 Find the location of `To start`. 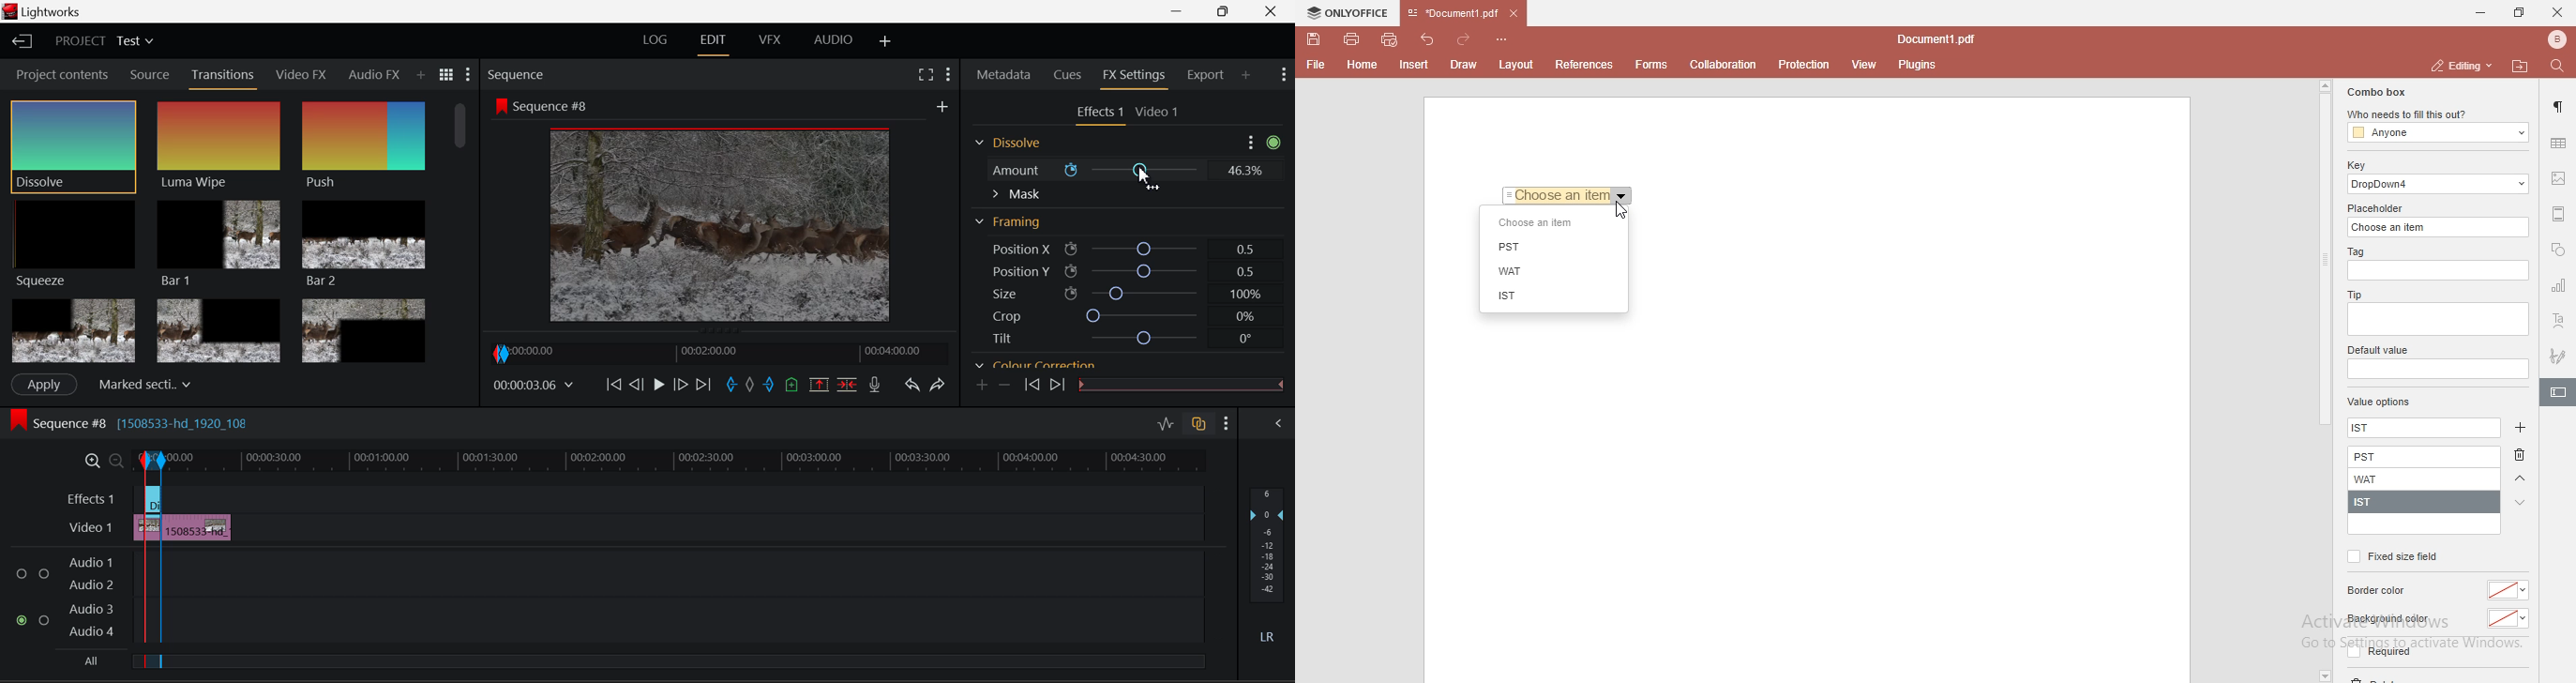

To start is located at coordinates (614, 386).